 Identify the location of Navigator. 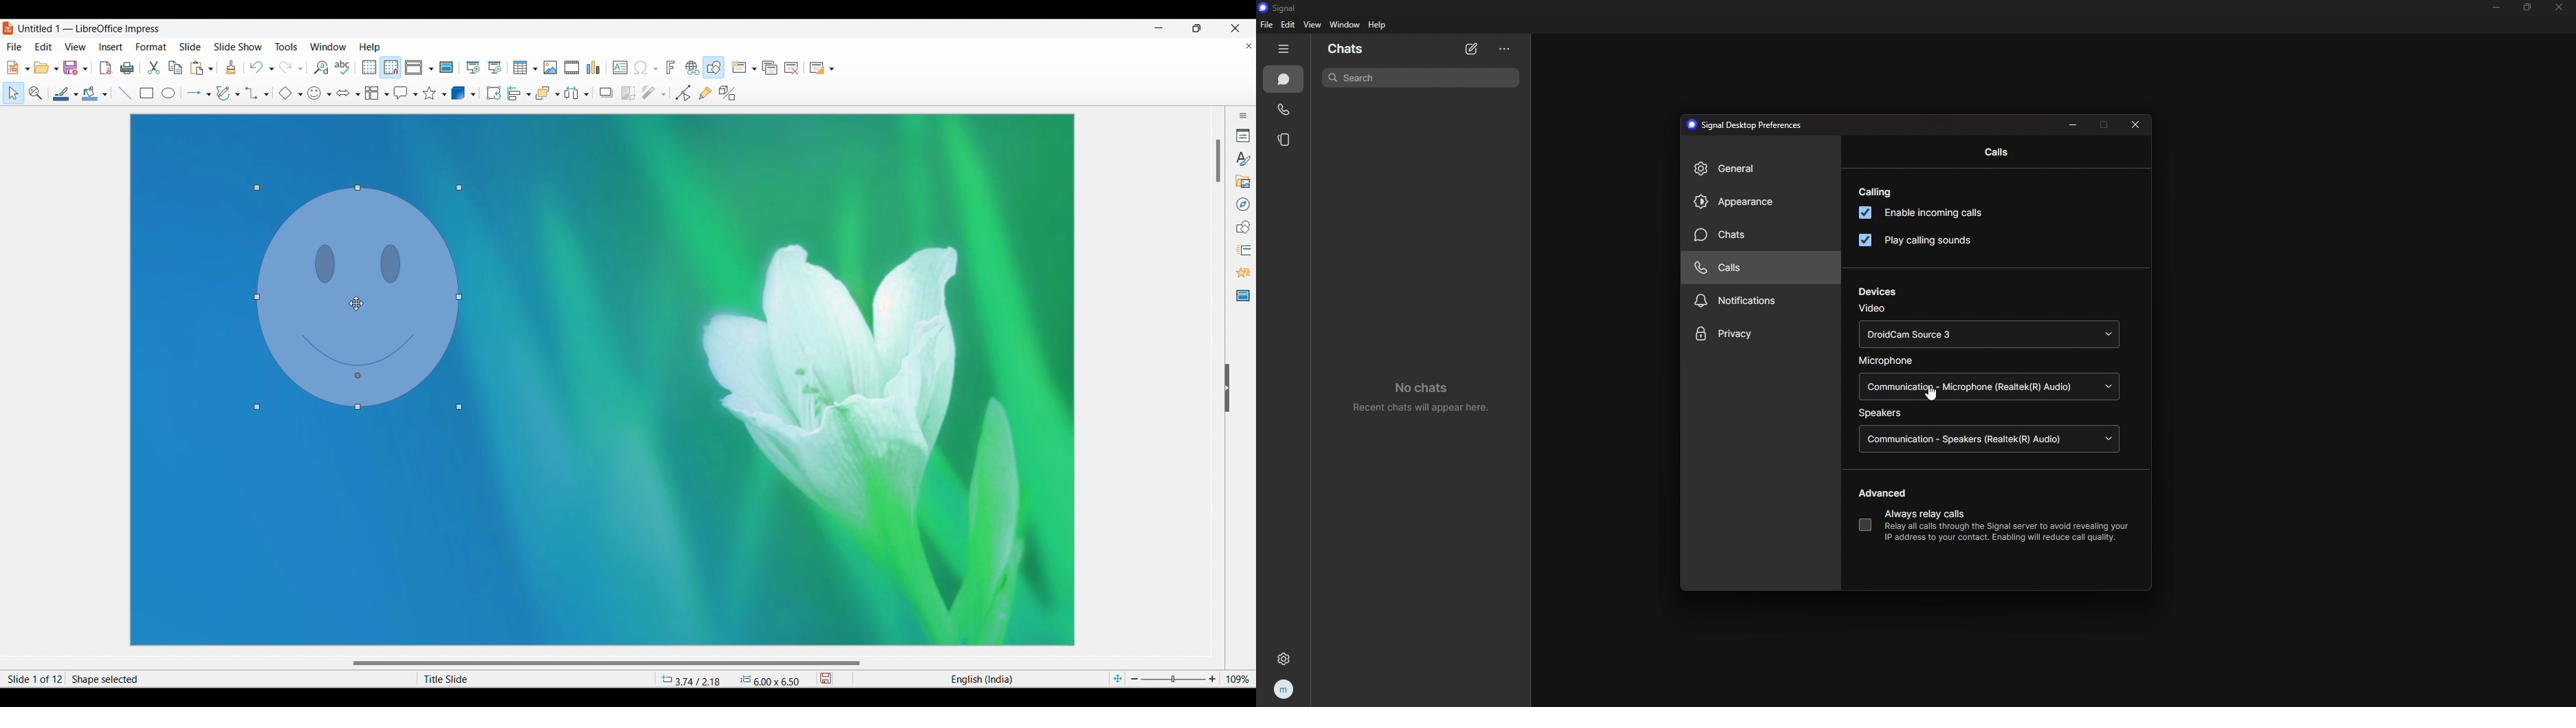
(1244, 204).